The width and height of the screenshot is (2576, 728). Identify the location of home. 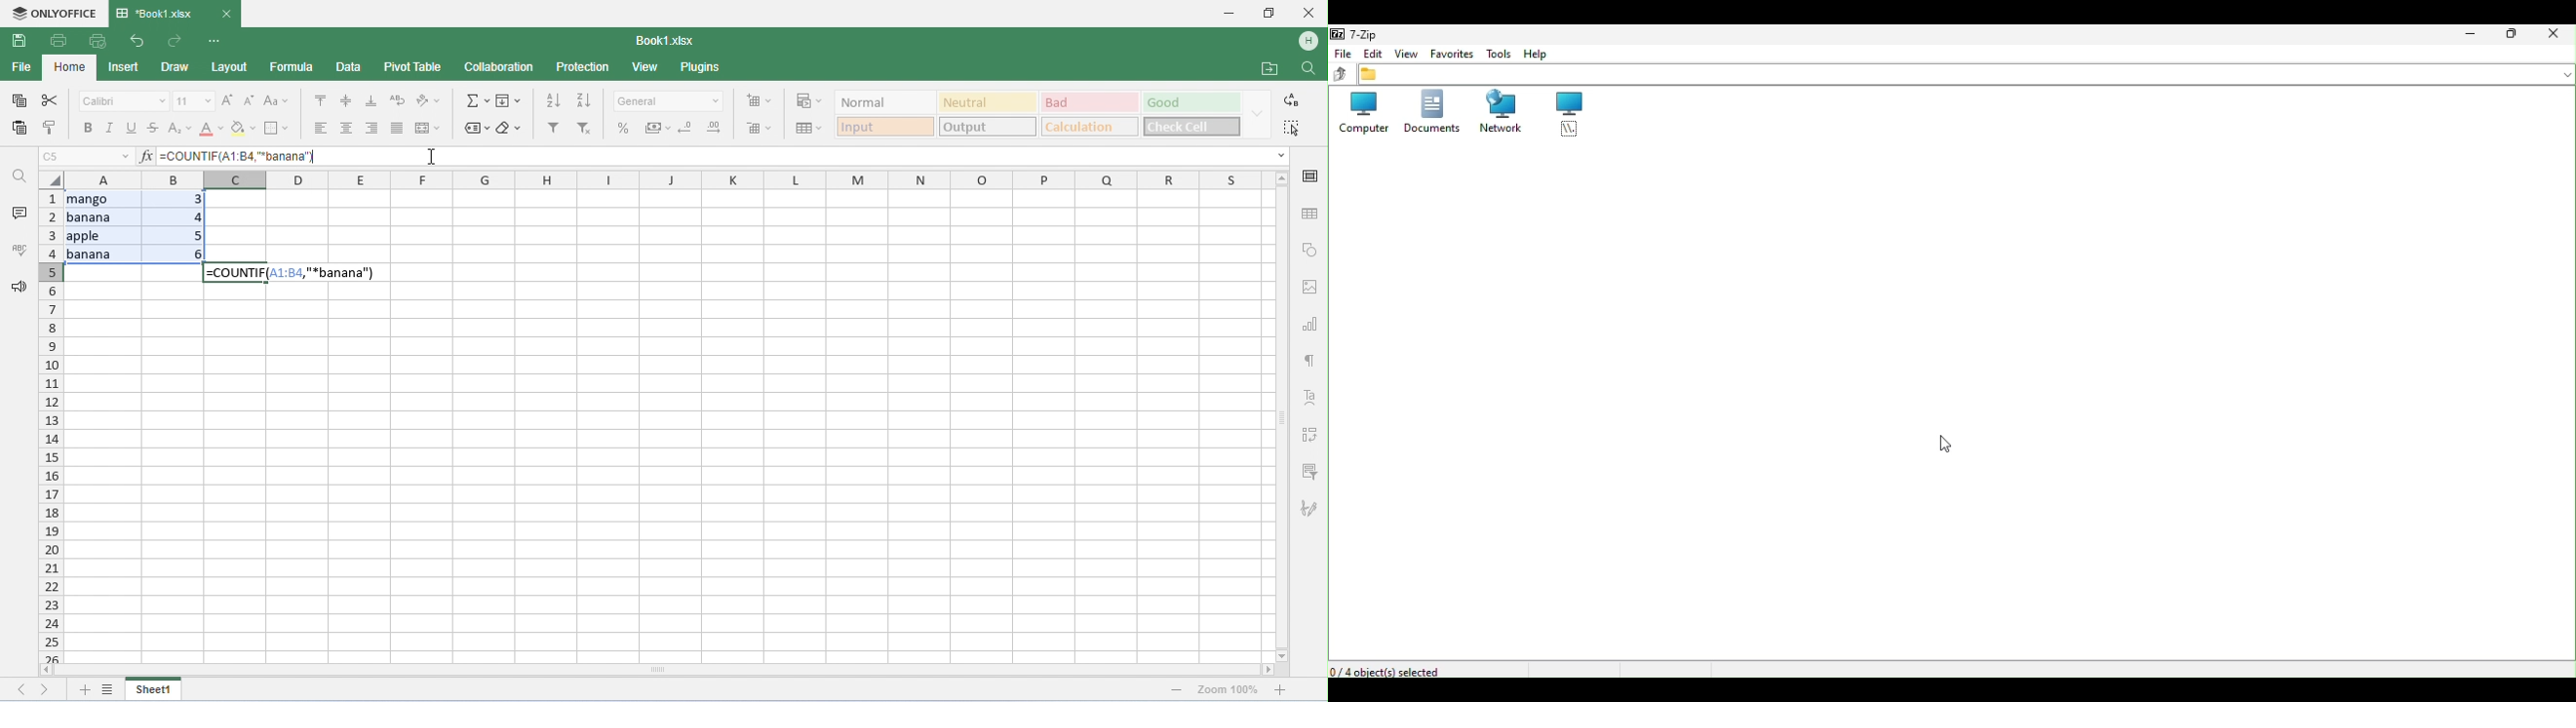
(71, 68).